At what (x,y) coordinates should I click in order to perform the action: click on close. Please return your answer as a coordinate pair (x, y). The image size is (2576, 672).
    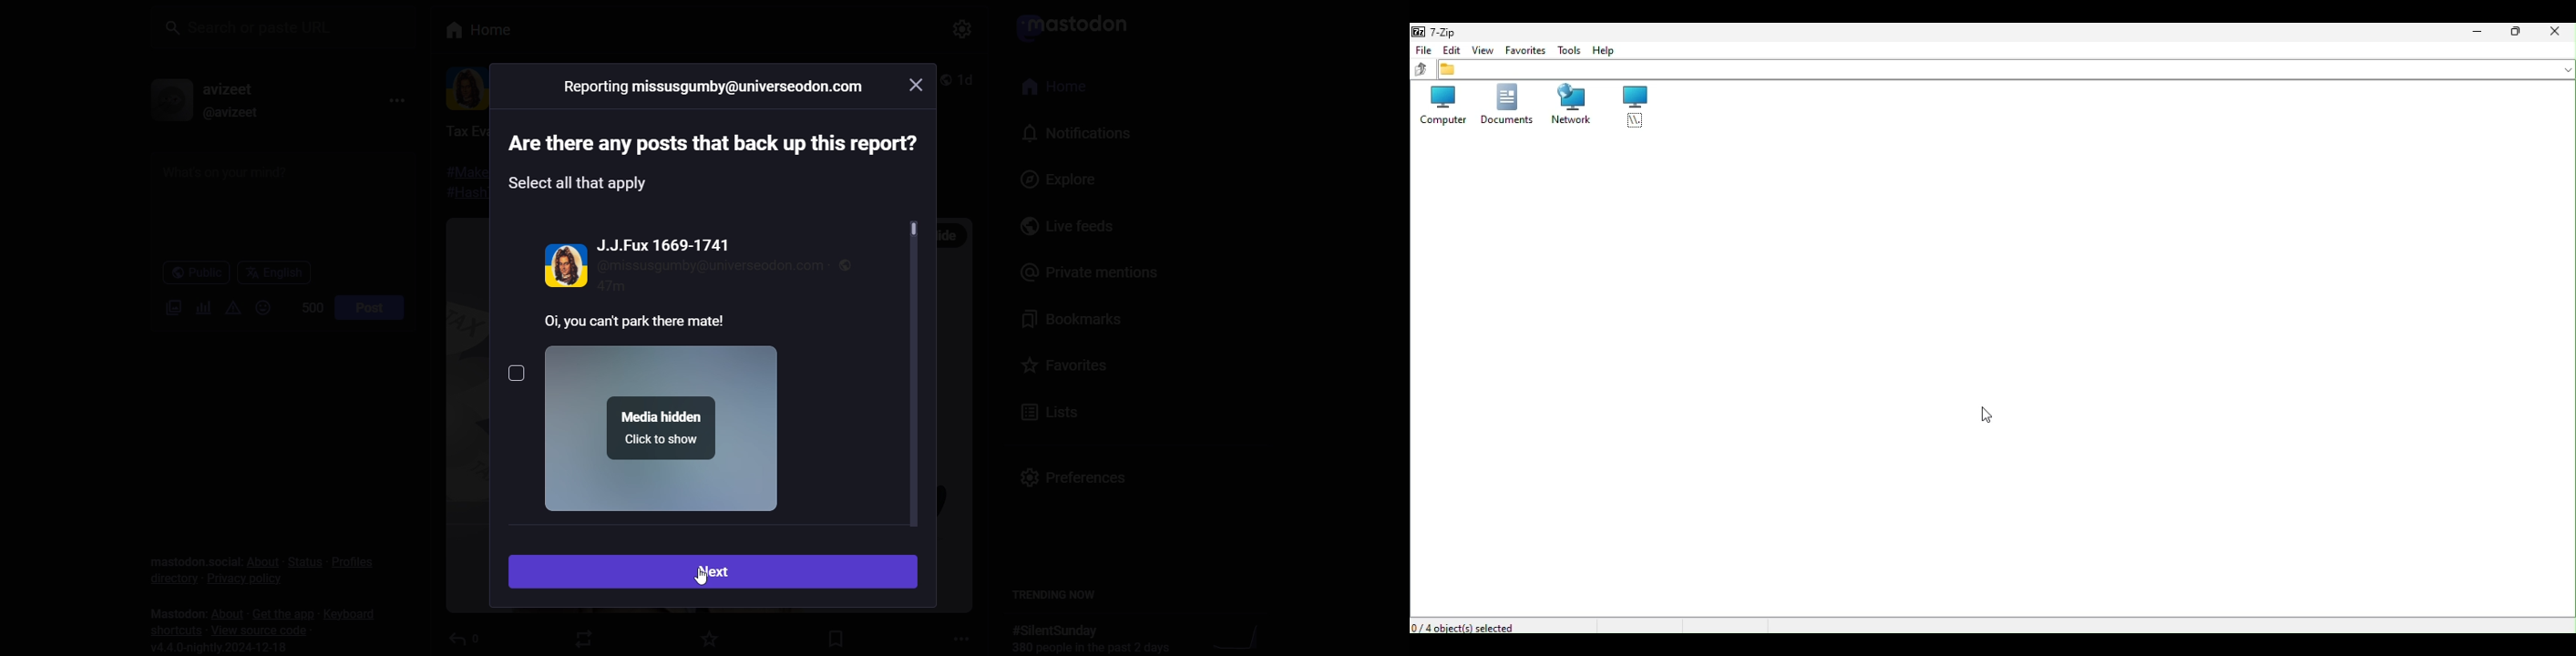
    Looking at the image, I should click on (920, 86).